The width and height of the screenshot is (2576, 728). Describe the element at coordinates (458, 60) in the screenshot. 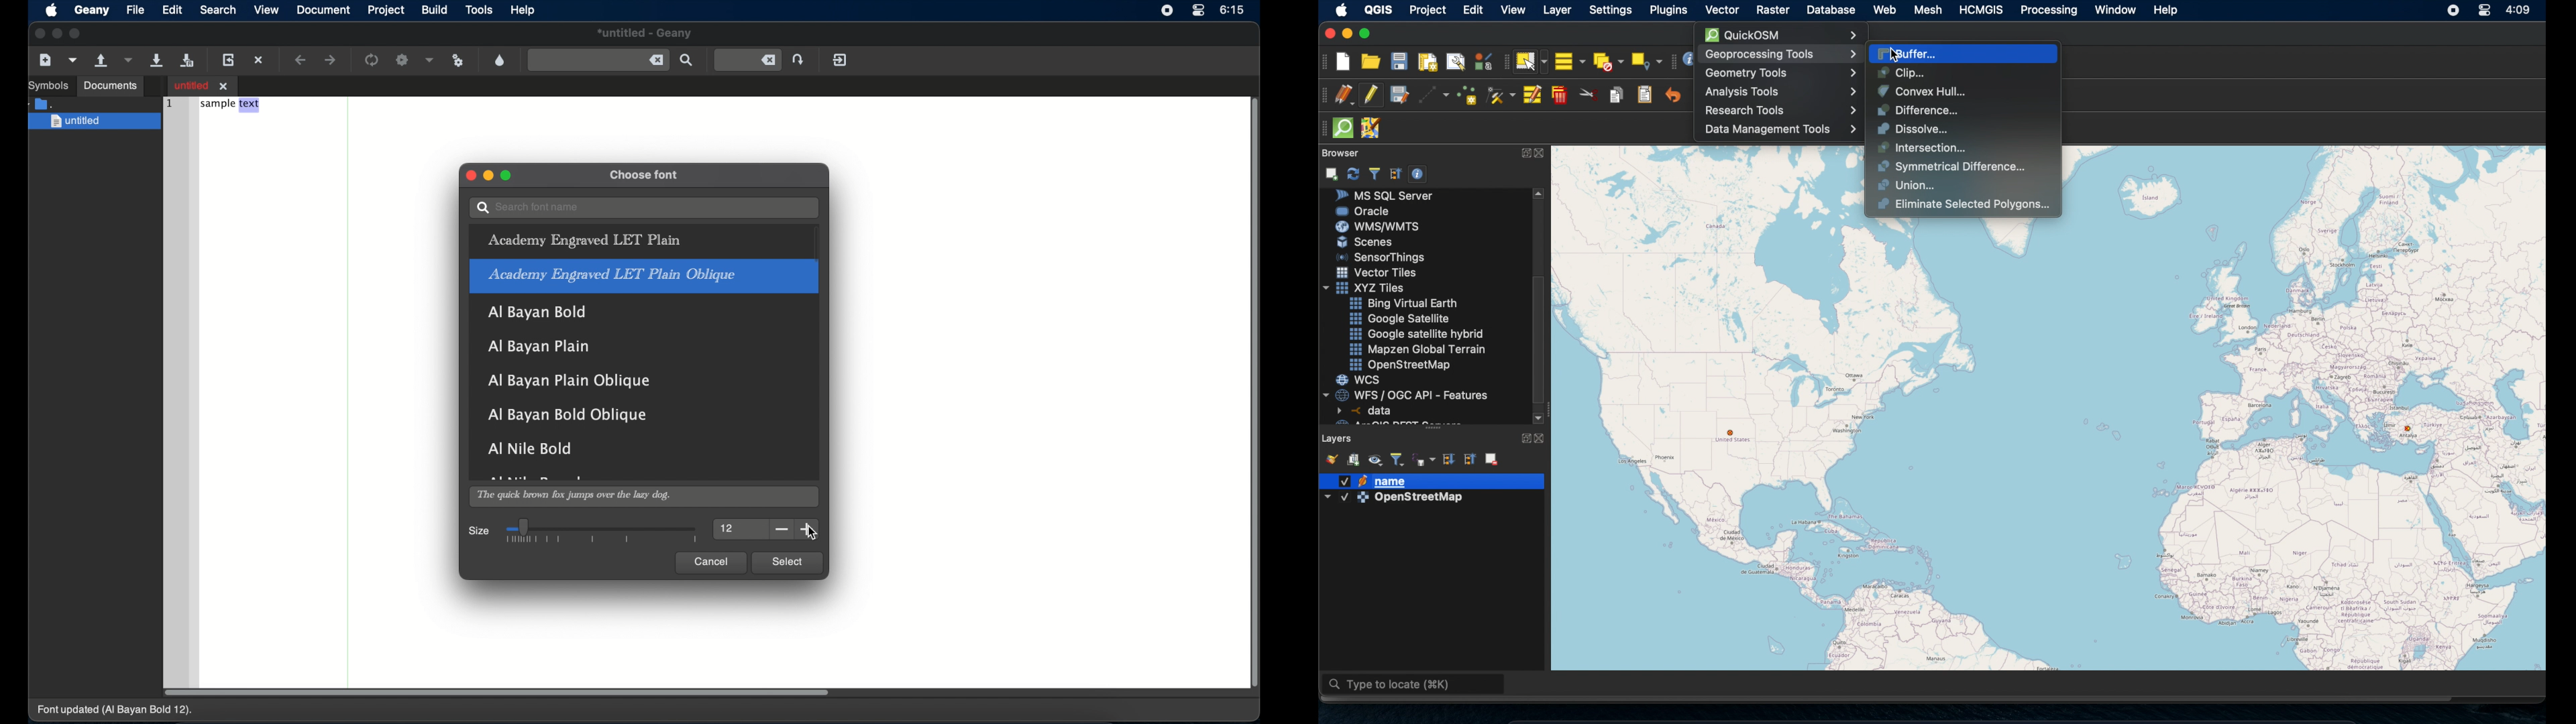

I see `run or view the current file` at that location.